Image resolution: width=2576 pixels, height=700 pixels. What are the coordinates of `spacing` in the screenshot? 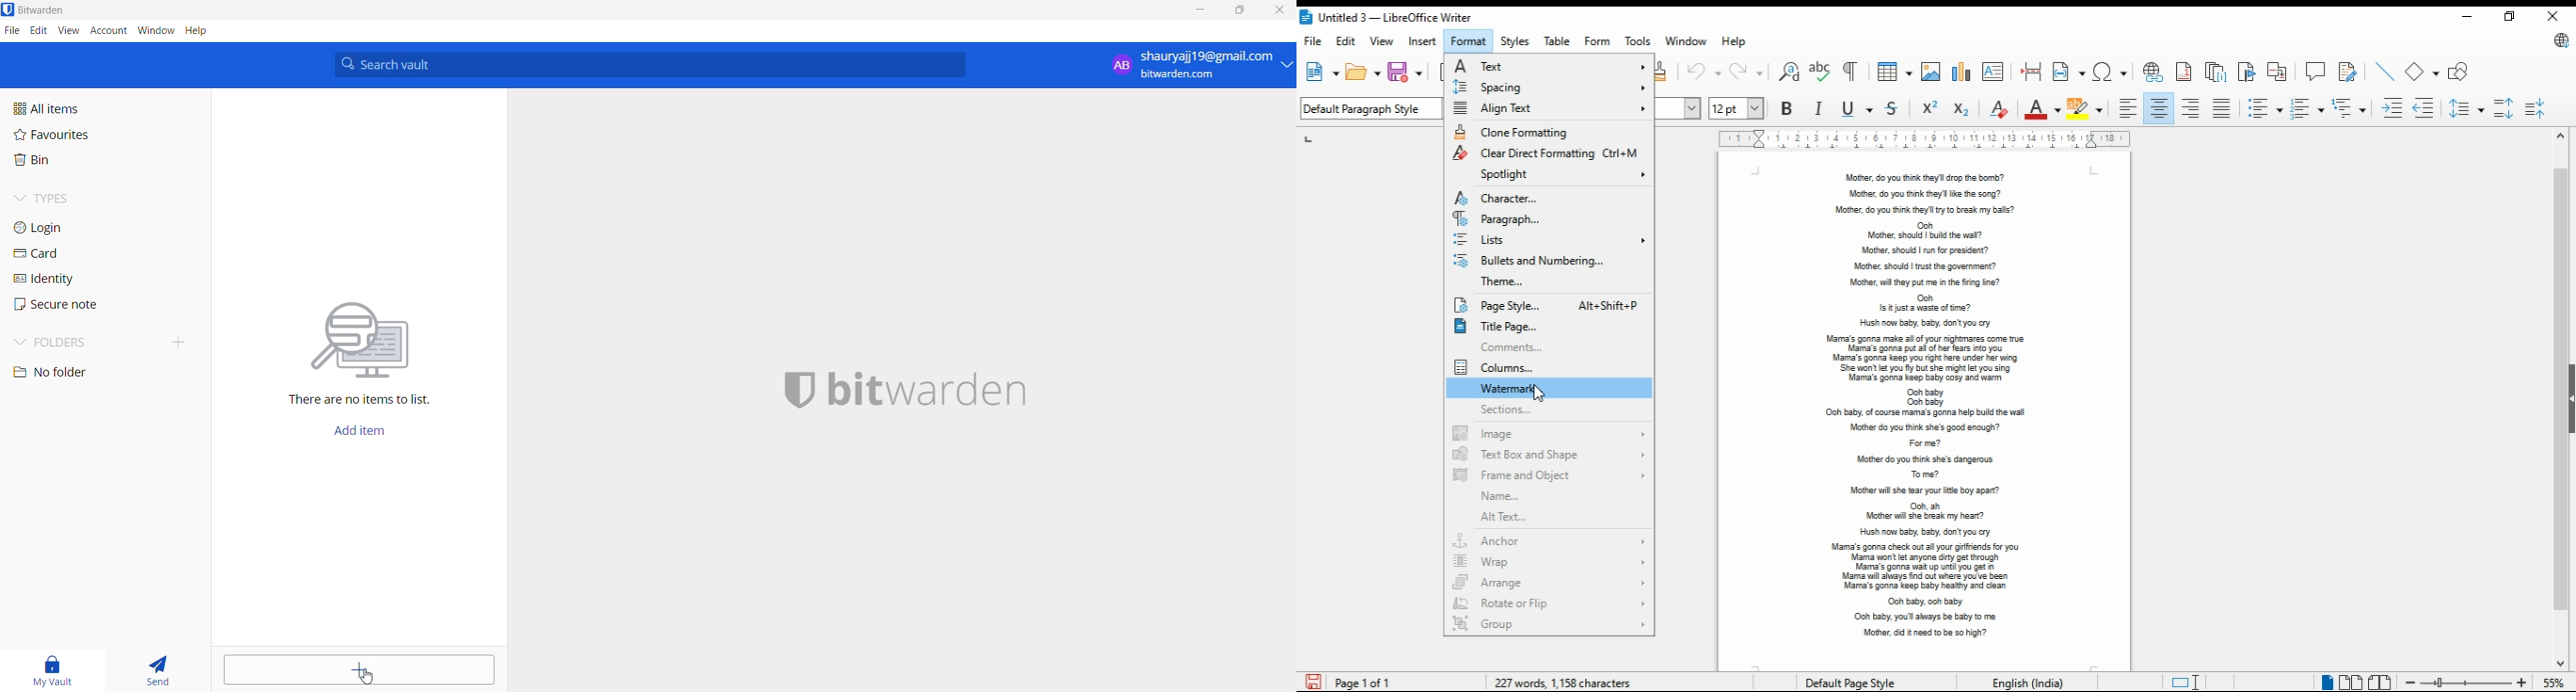 It's located at (1549, 87).